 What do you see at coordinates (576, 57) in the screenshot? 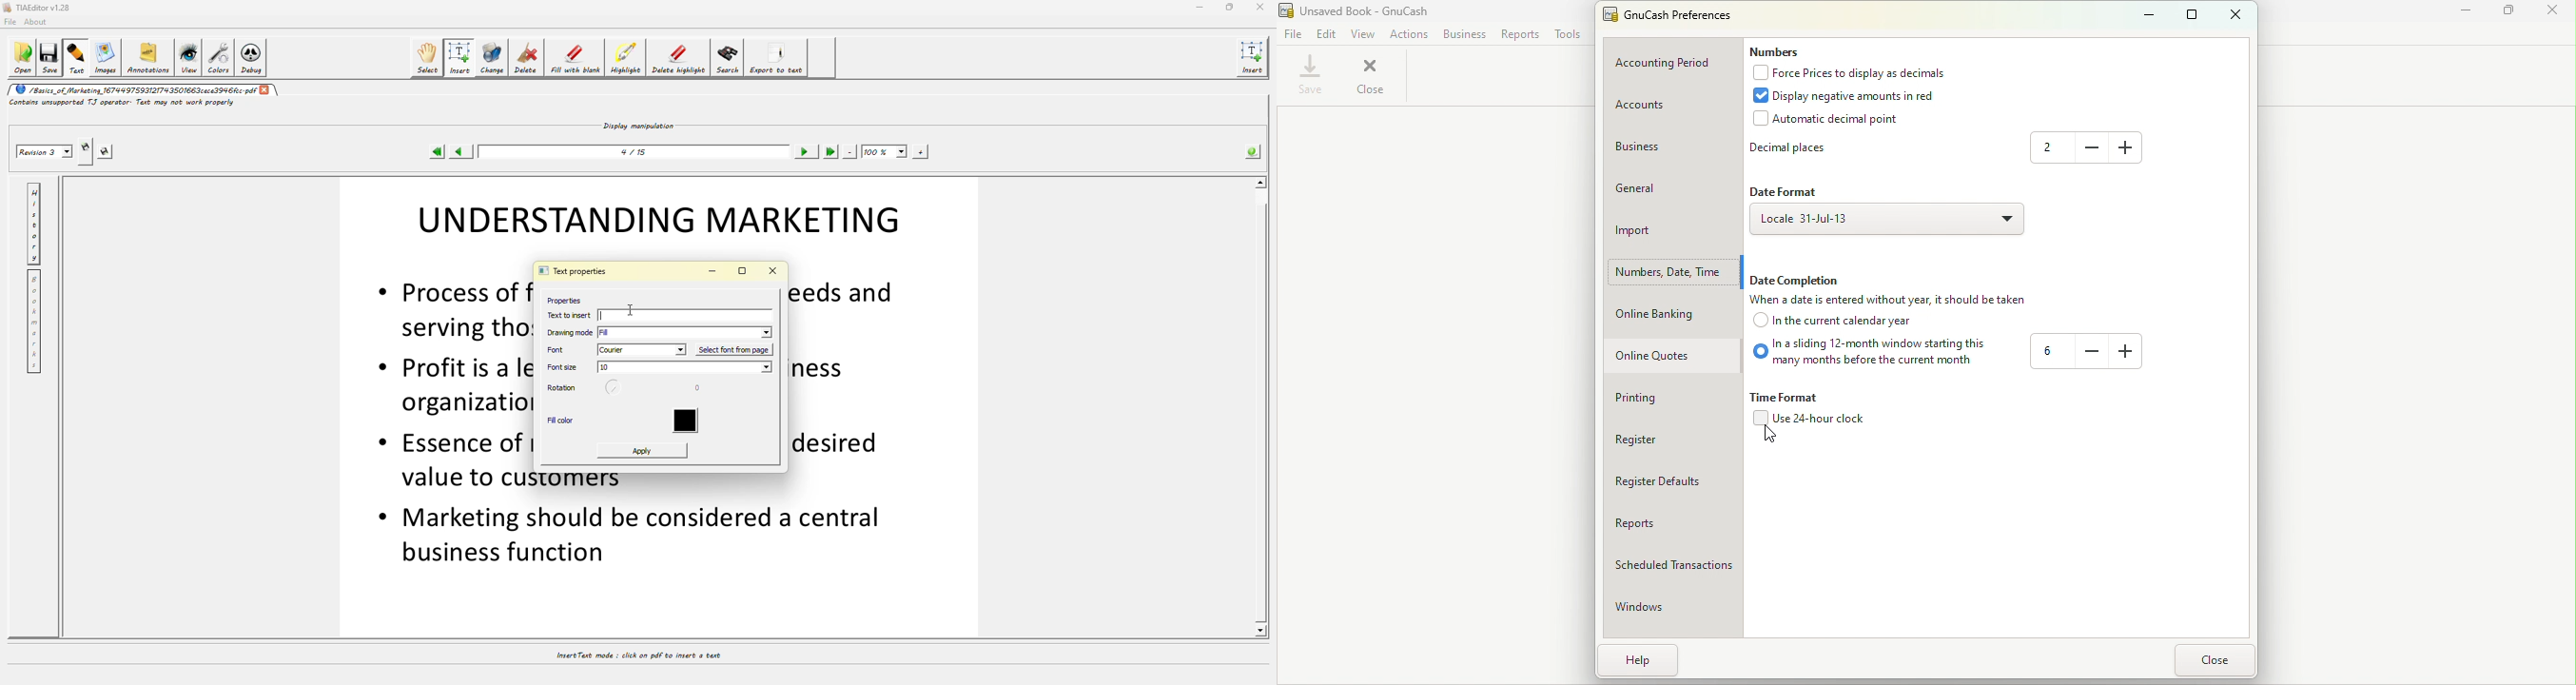
I see `fill with blank` at bounding box center [576, 57].